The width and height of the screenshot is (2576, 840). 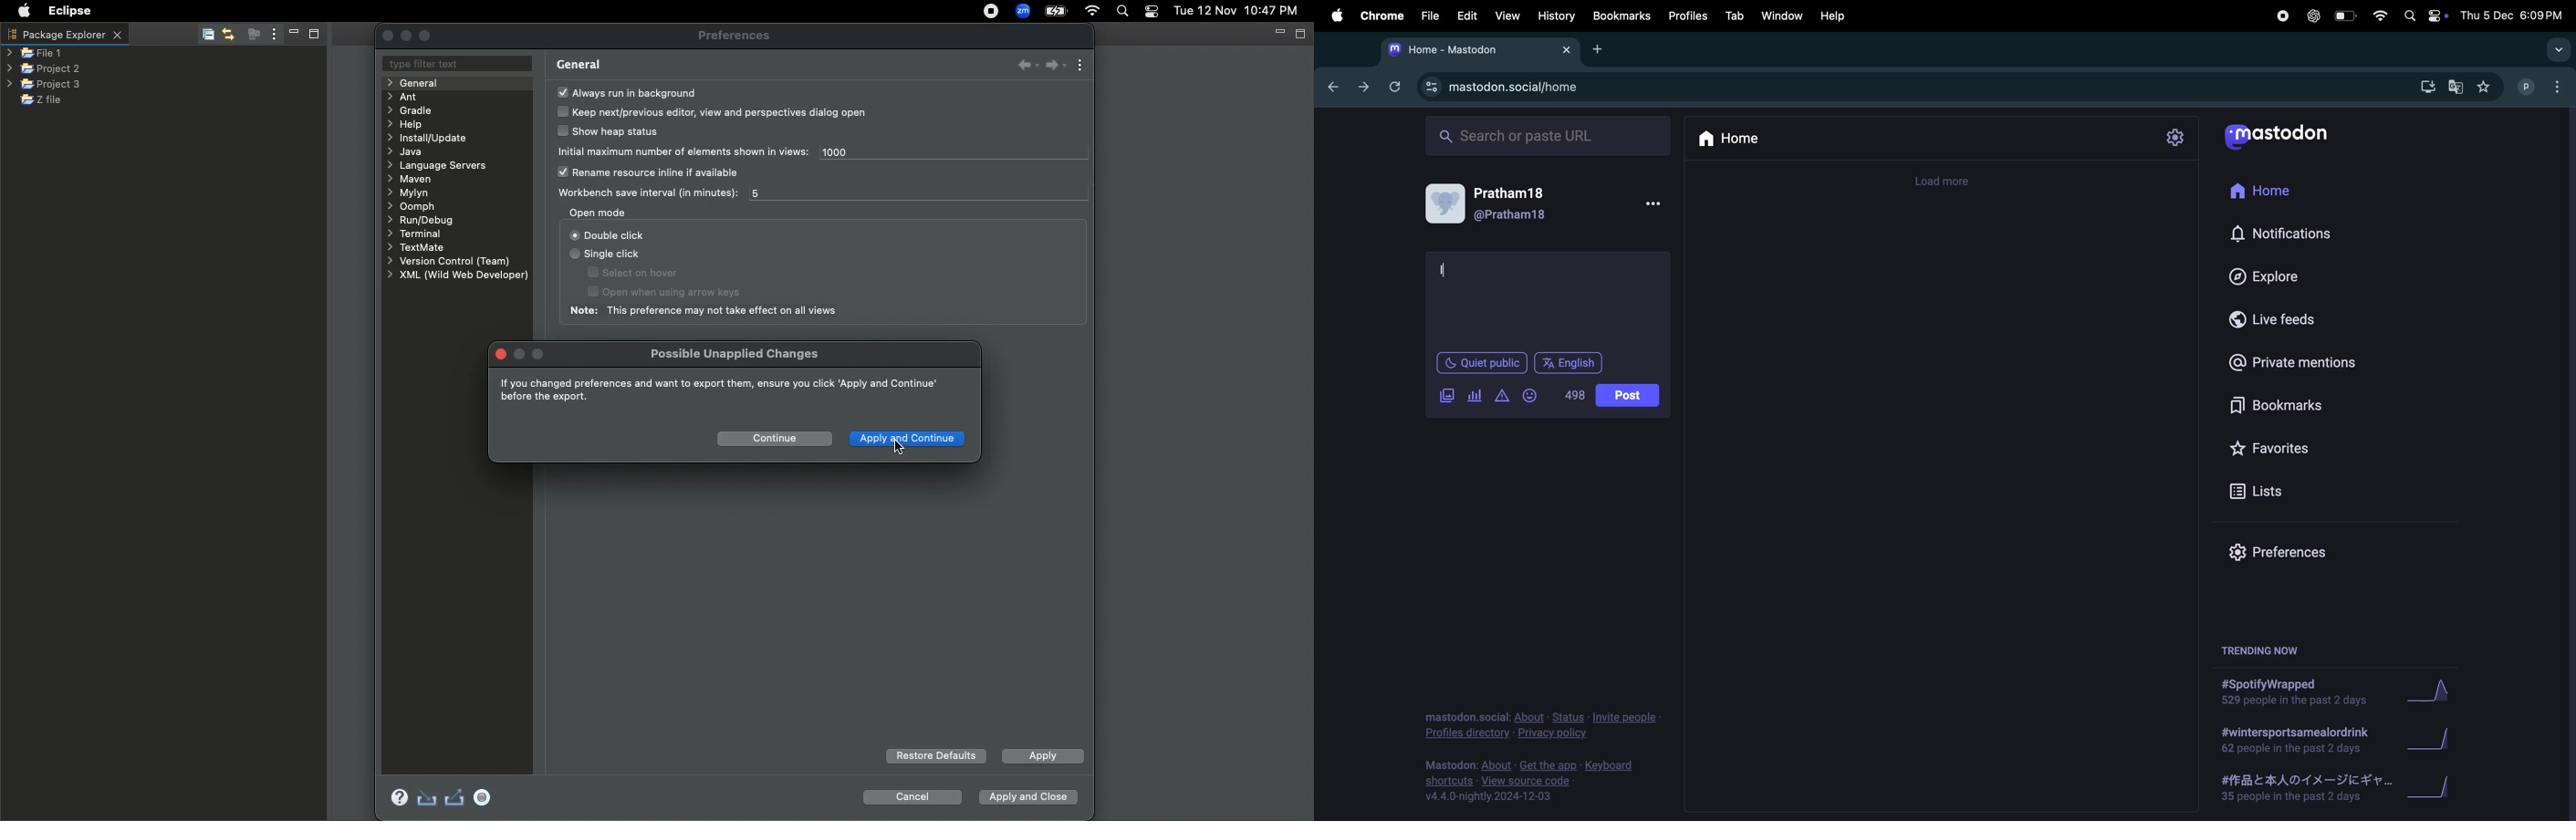 What do you see at coordinates (1837, 15) in the screenshot?
I see `help` at bounding box center [1837, 15].